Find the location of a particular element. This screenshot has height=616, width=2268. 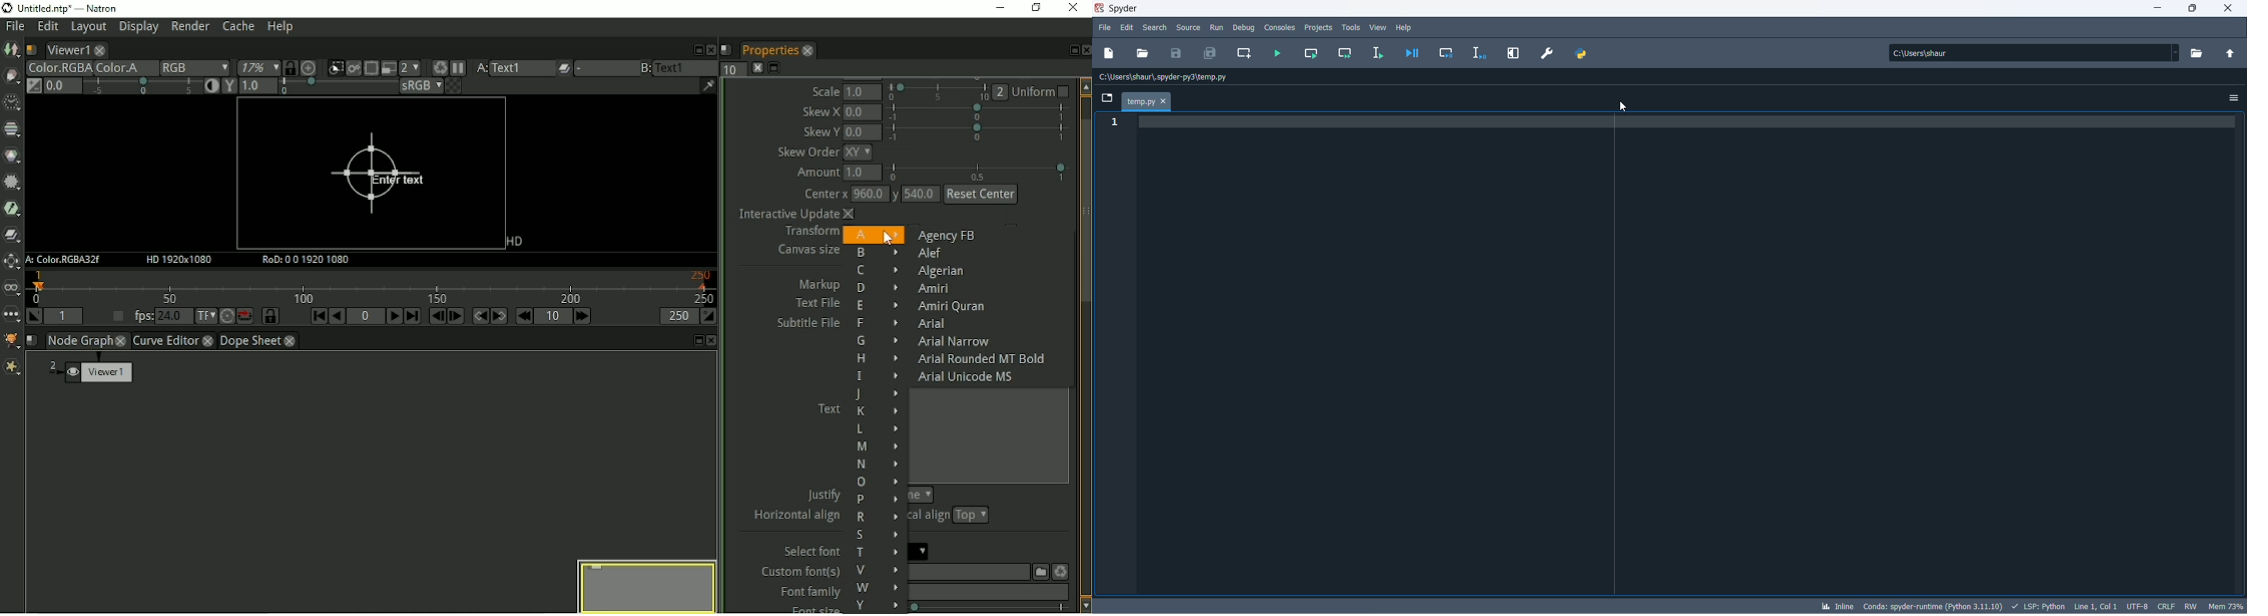

search is located at coordinates (1155, 26).